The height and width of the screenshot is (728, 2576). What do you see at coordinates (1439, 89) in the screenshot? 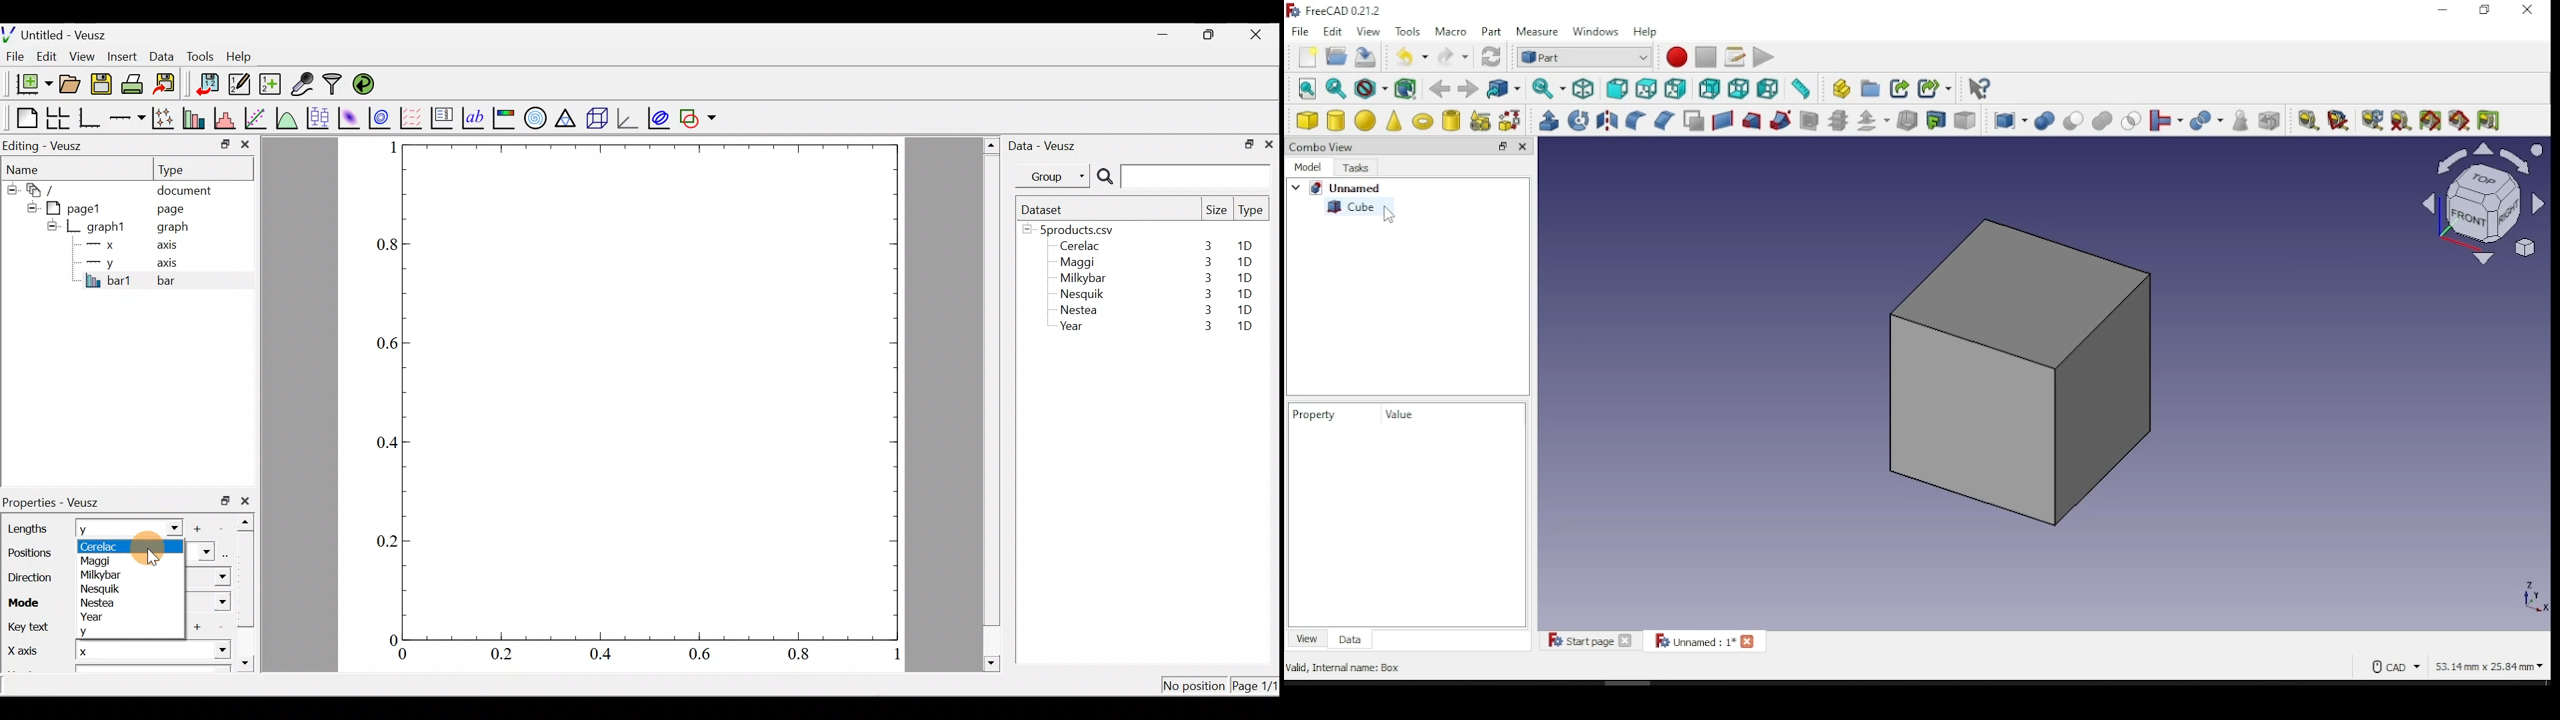
I see `back` at bounding box center [1439, 89].